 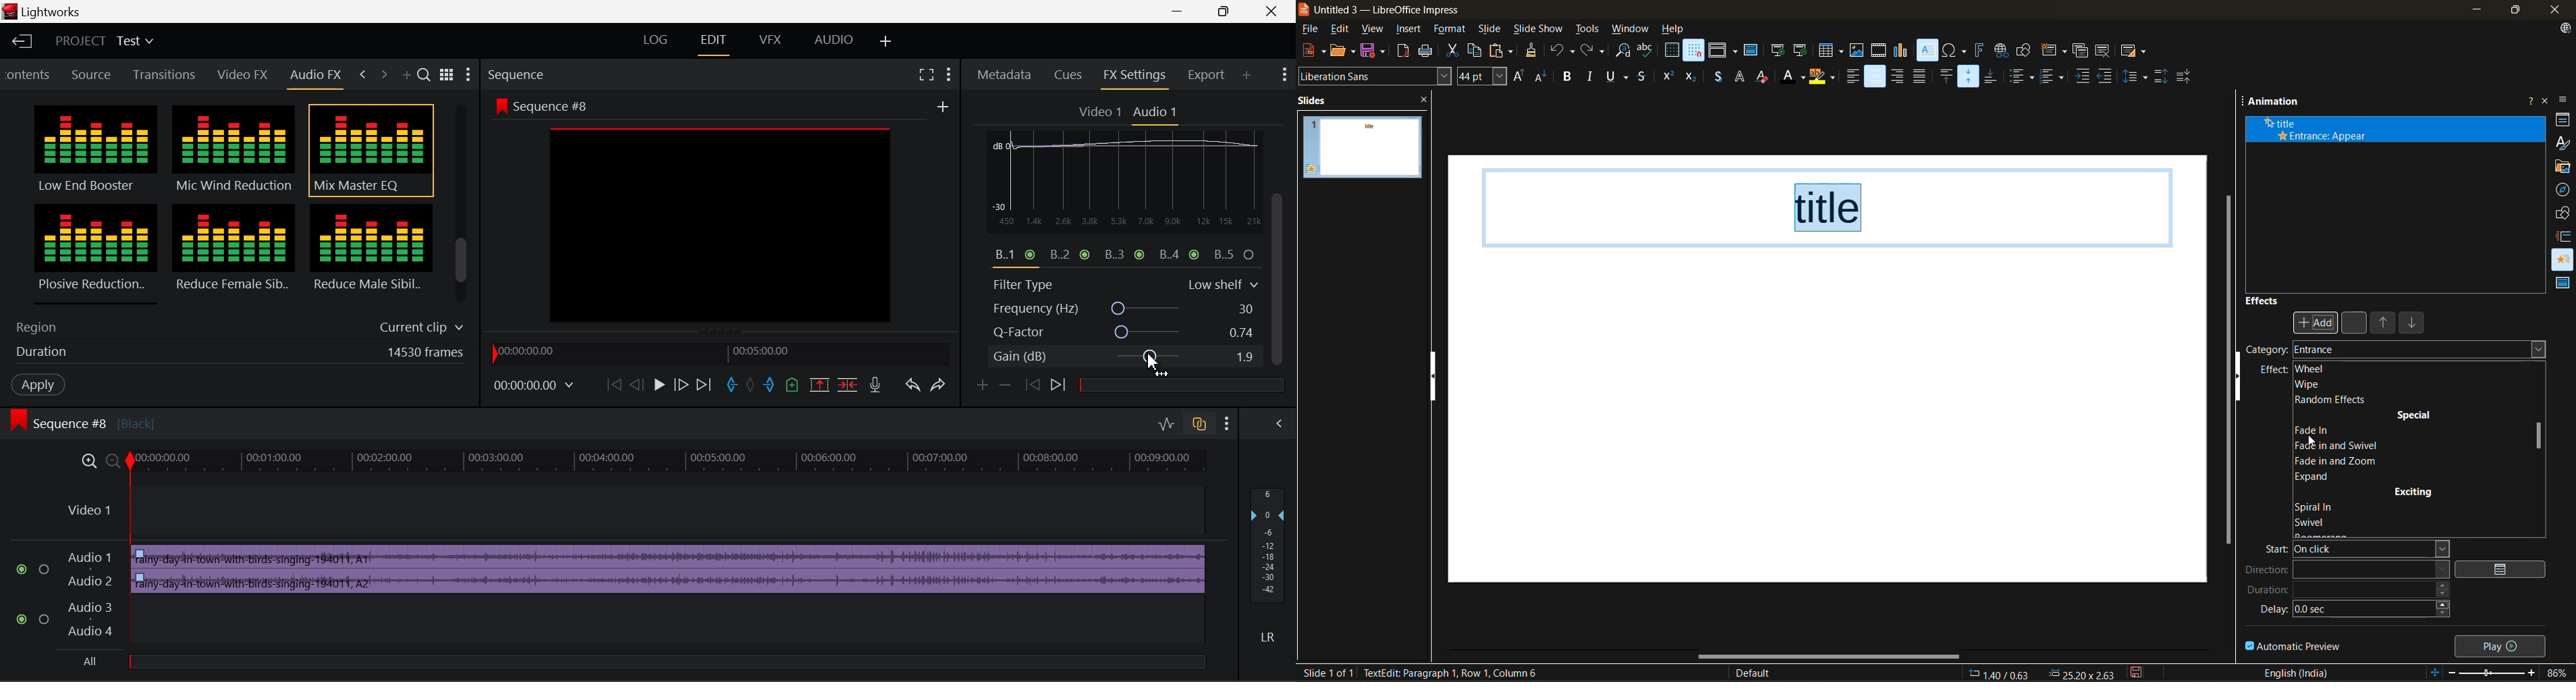 I want to click on Previous Tab, so click(x=363, y=72).